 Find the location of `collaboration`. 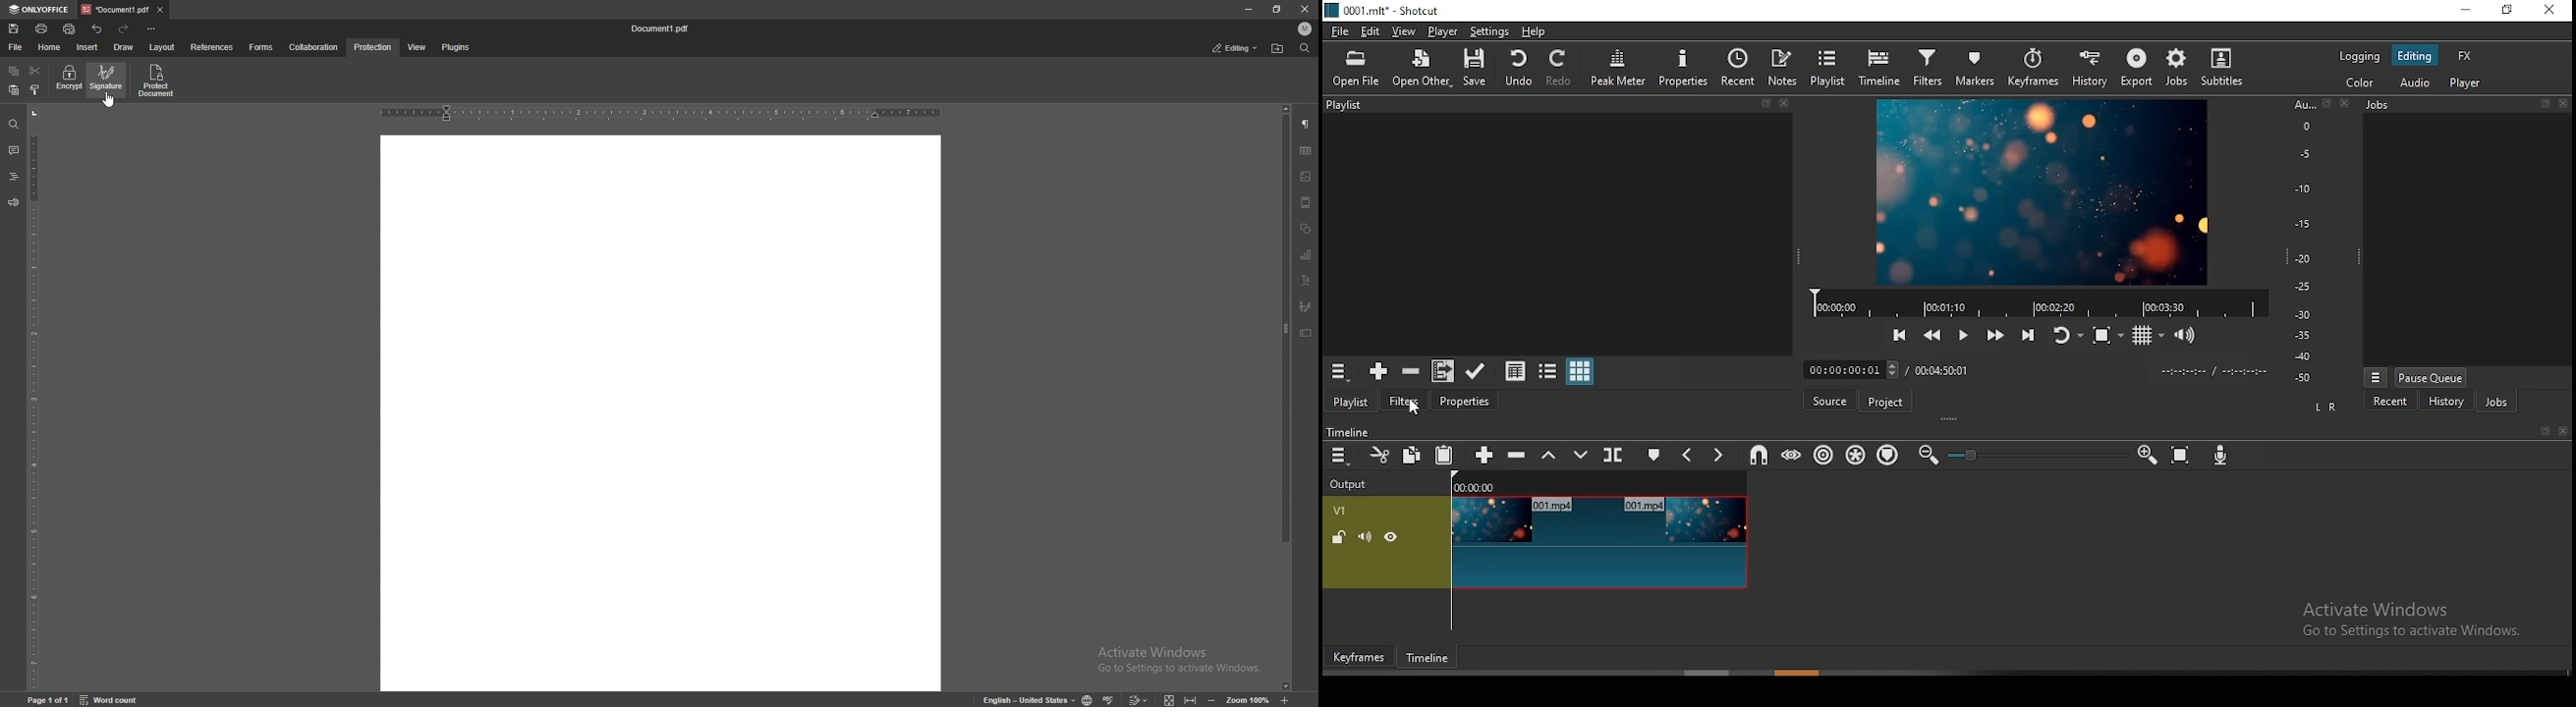

collaboration is located at coordinates (315, 47).